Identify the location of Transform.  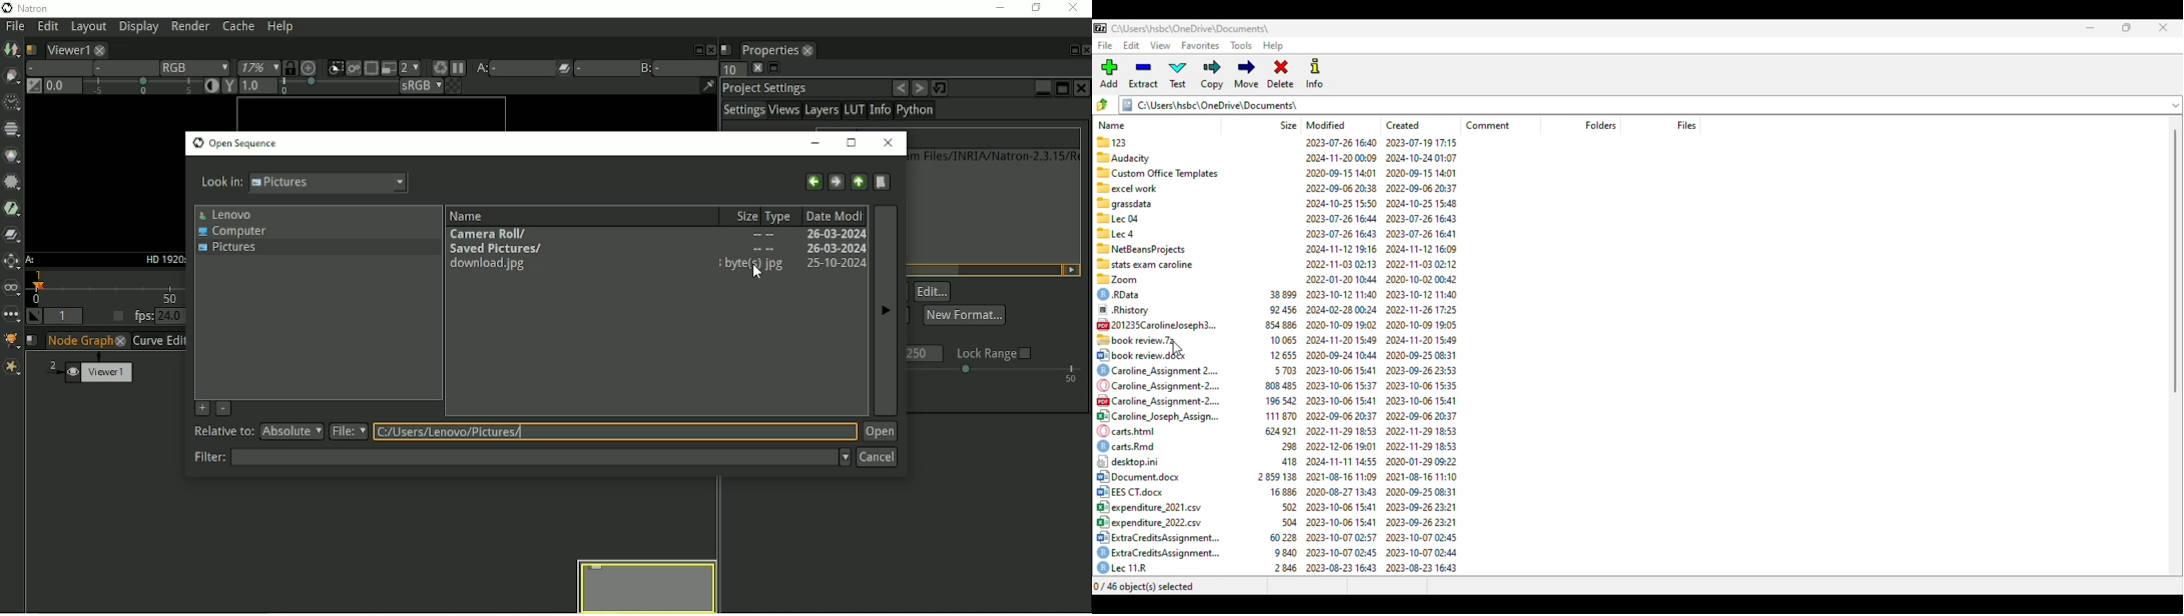
(12, 262).